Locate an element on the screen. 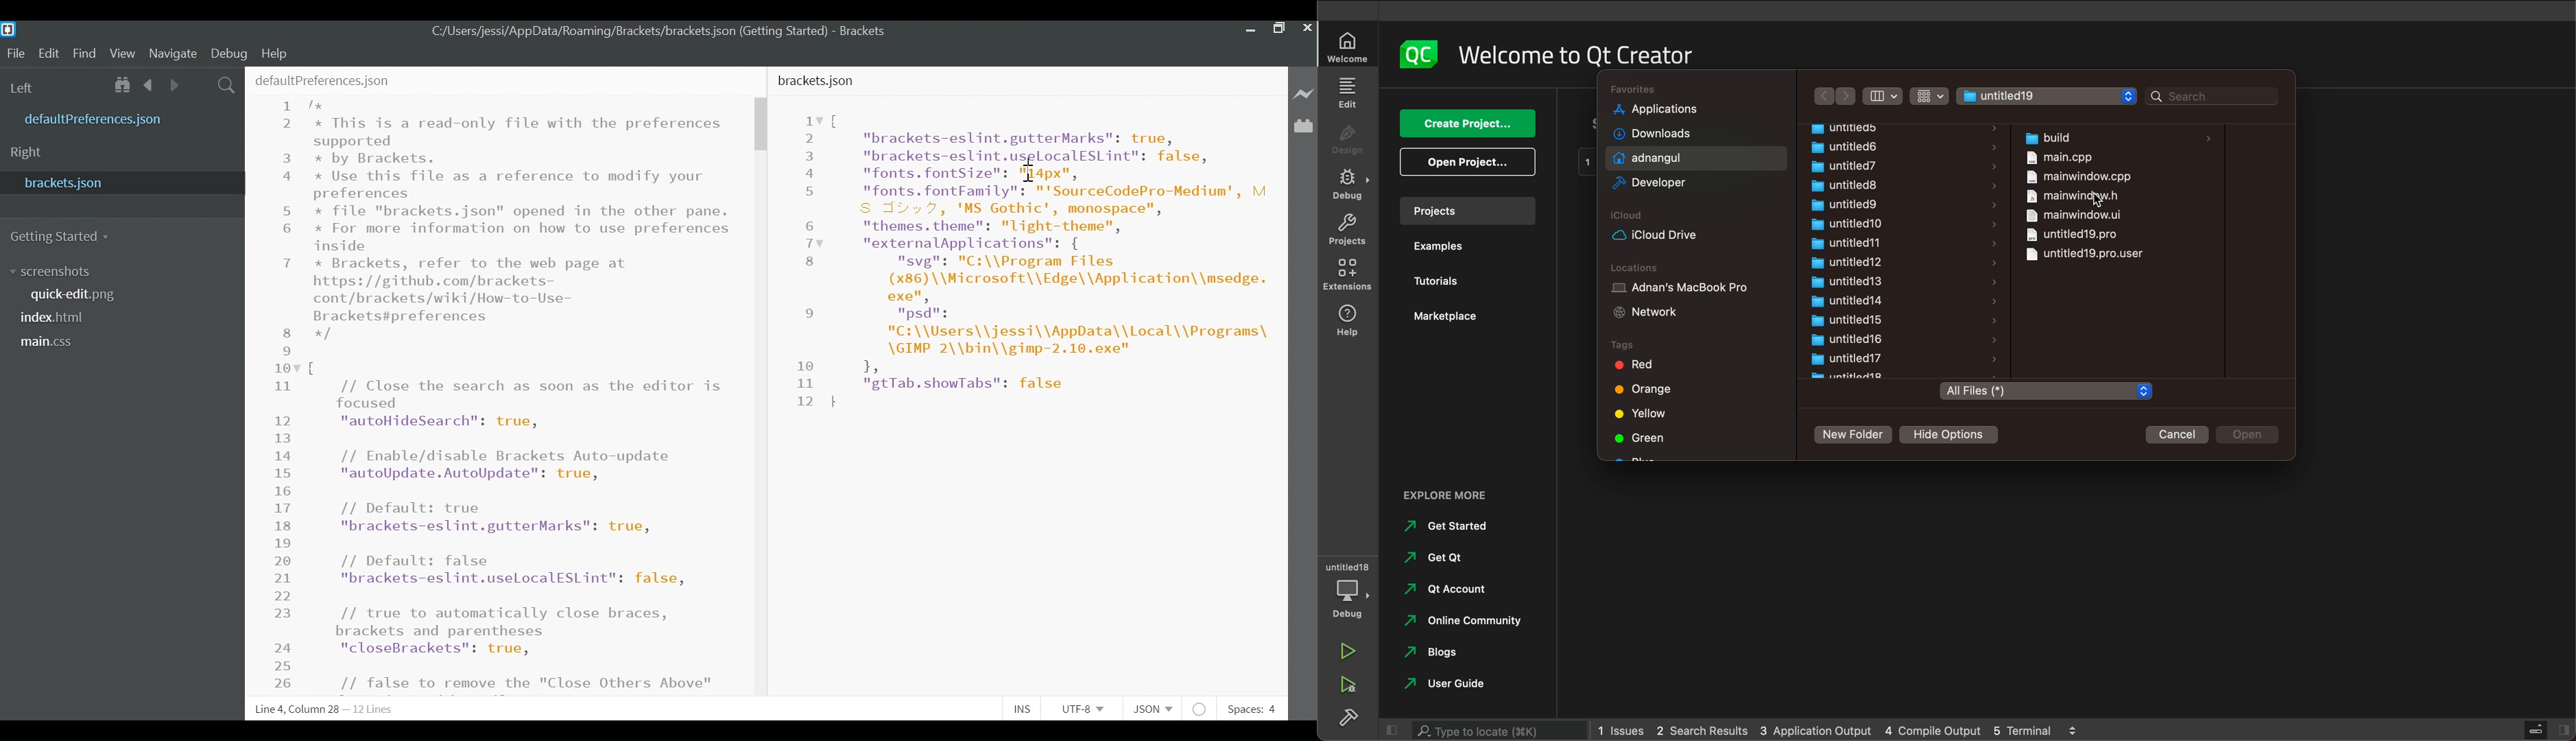  tags is located at coordinates (1695, 345).